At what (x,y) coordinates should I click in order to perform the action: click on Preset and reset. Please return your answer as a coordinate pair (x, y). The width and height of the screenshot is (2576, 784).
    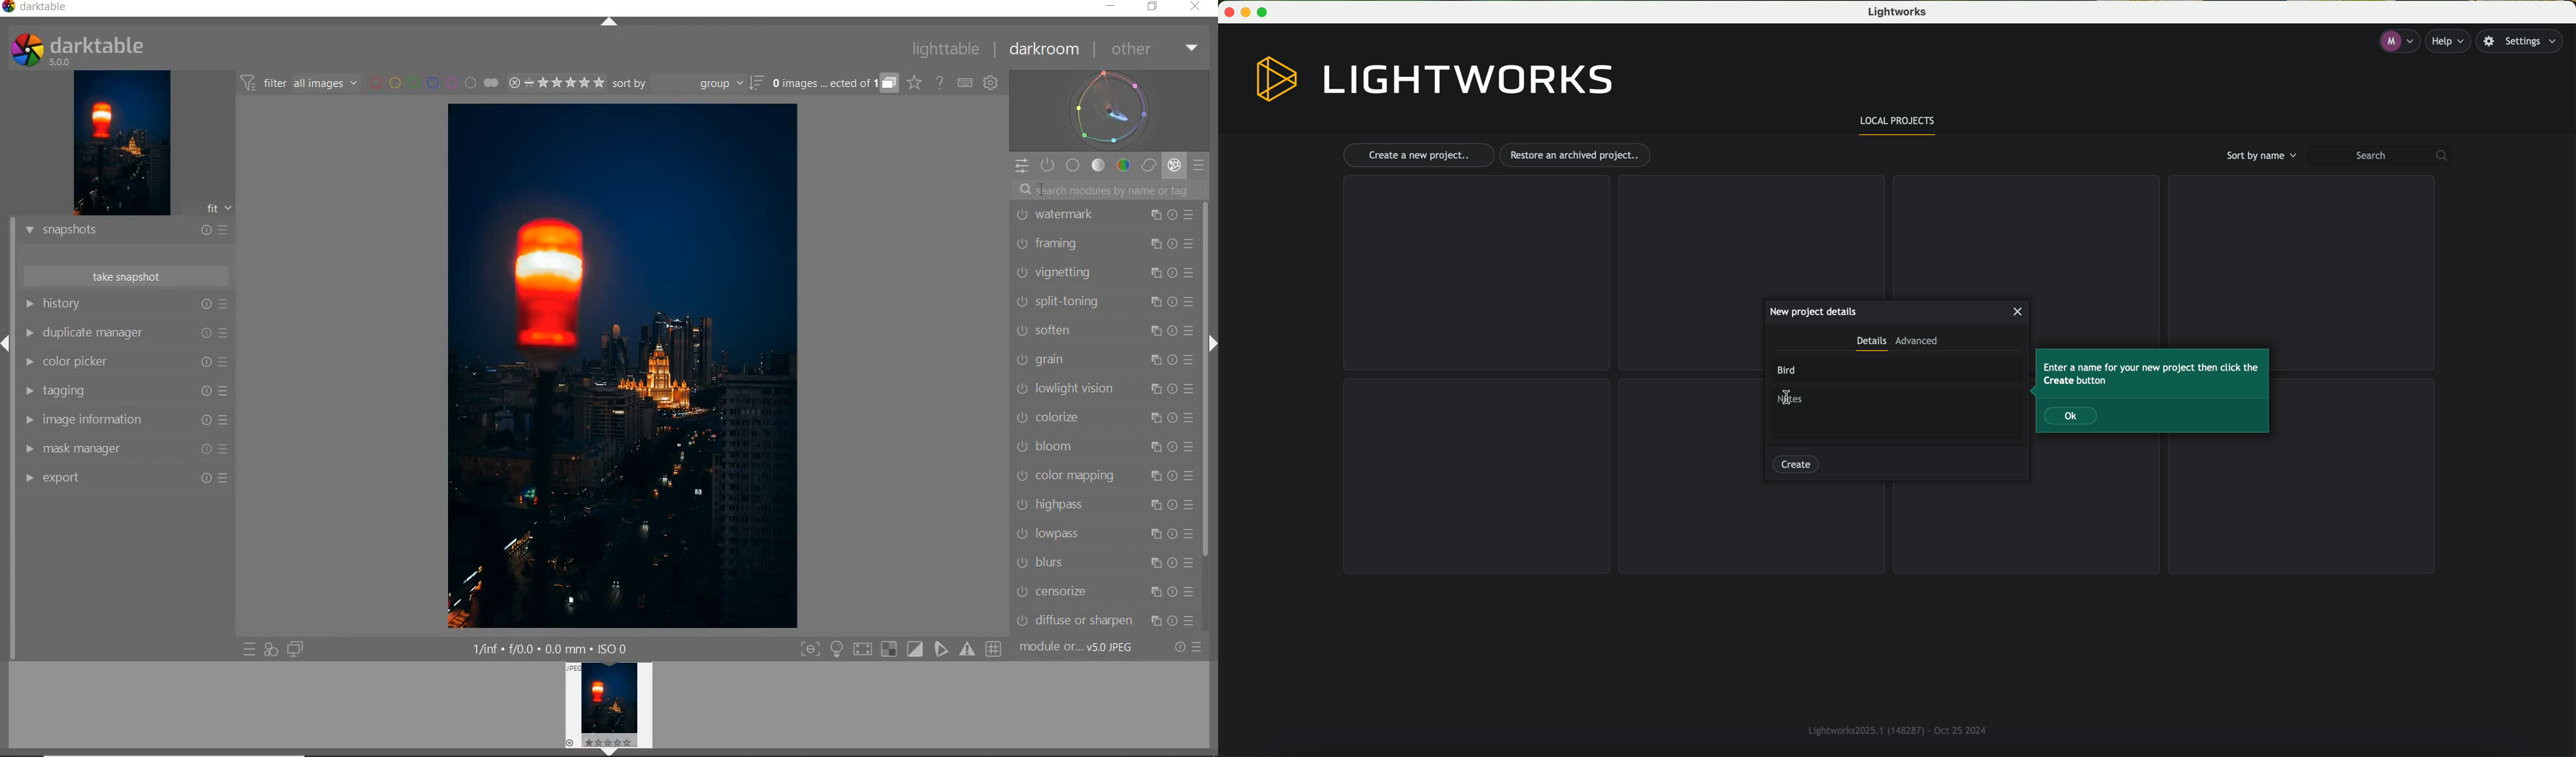
    Looking at the image, I should click on (228, 452).